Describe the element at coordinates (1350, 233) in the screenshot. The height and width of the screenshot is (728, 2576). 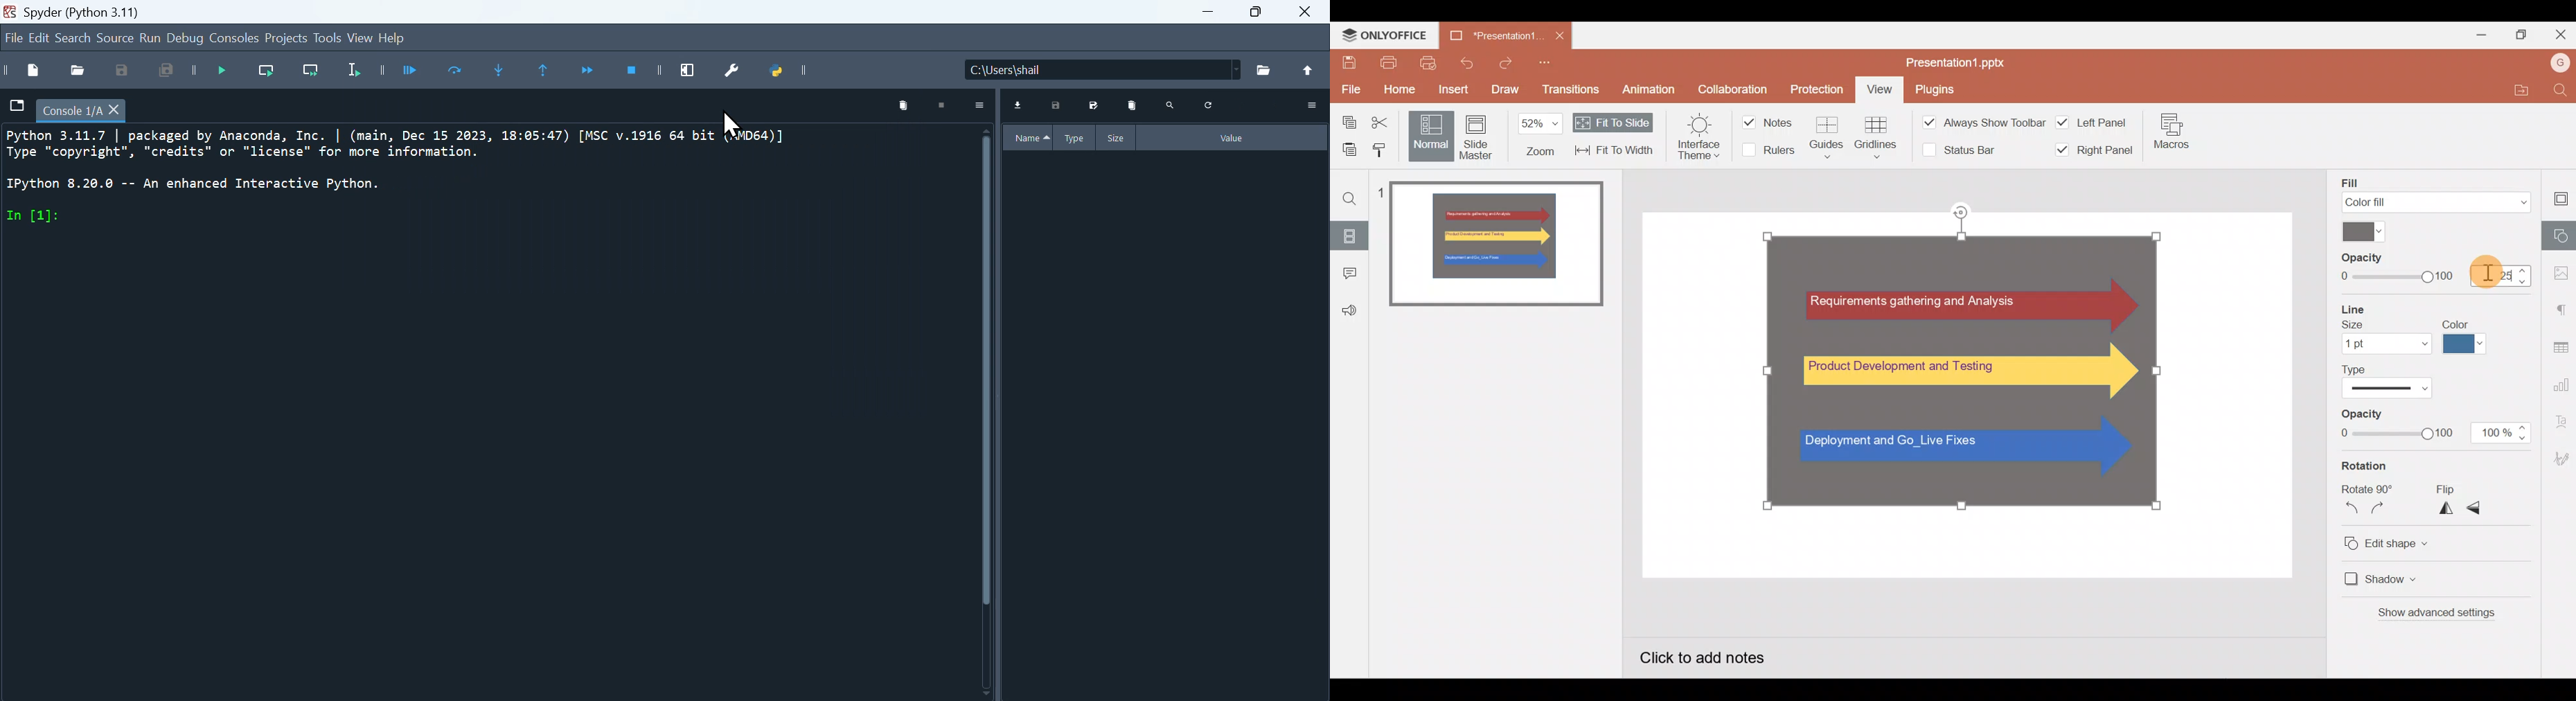
I see `Slides` at that location.